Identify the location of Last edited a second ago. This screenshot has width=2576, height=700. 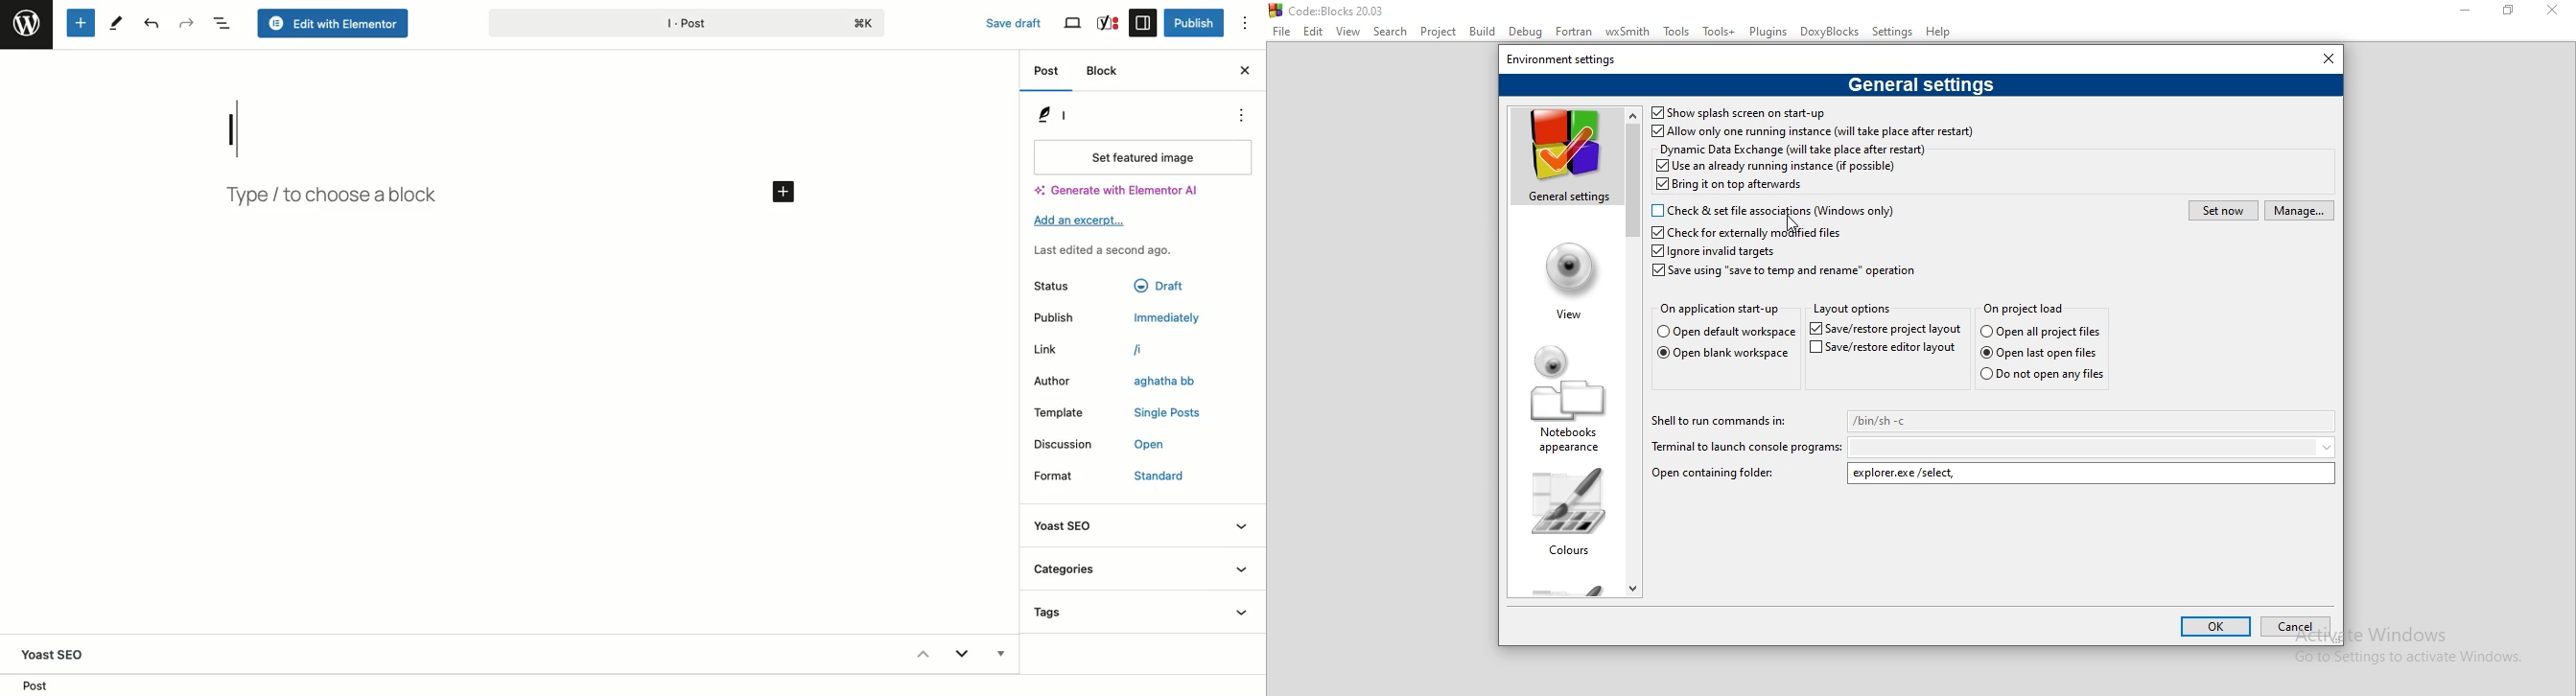
(1103, 250).